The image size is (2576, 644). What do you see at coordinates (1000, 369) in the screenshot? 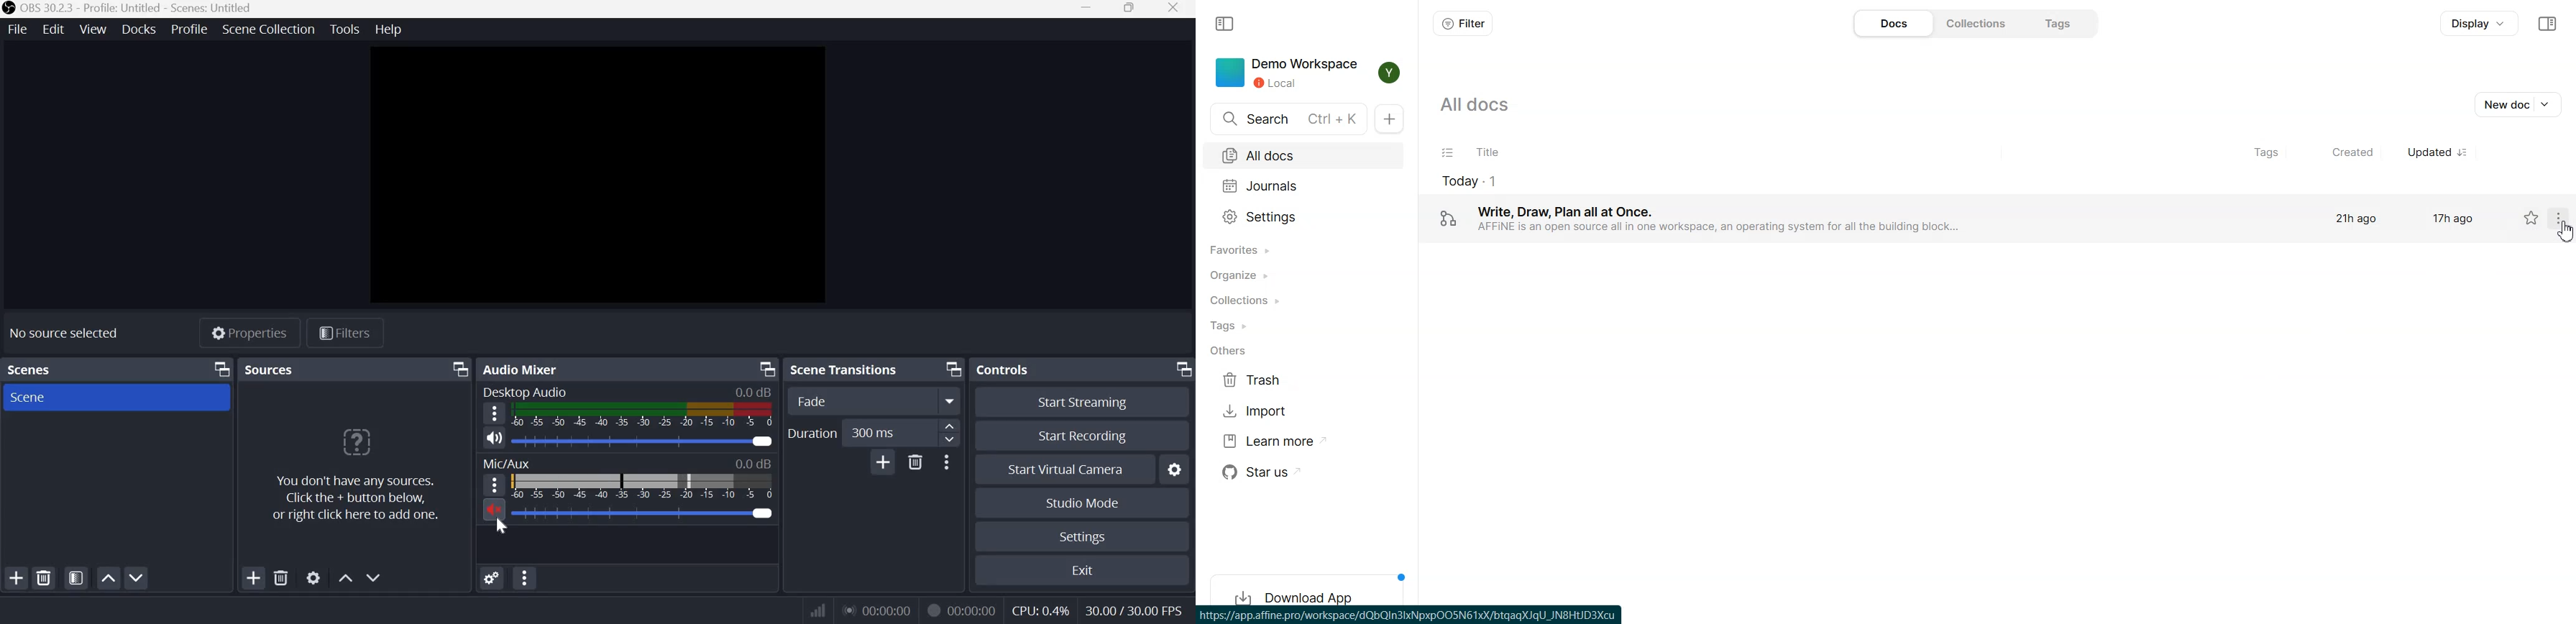
I see `Controls` at bounding box center [1000, 369].